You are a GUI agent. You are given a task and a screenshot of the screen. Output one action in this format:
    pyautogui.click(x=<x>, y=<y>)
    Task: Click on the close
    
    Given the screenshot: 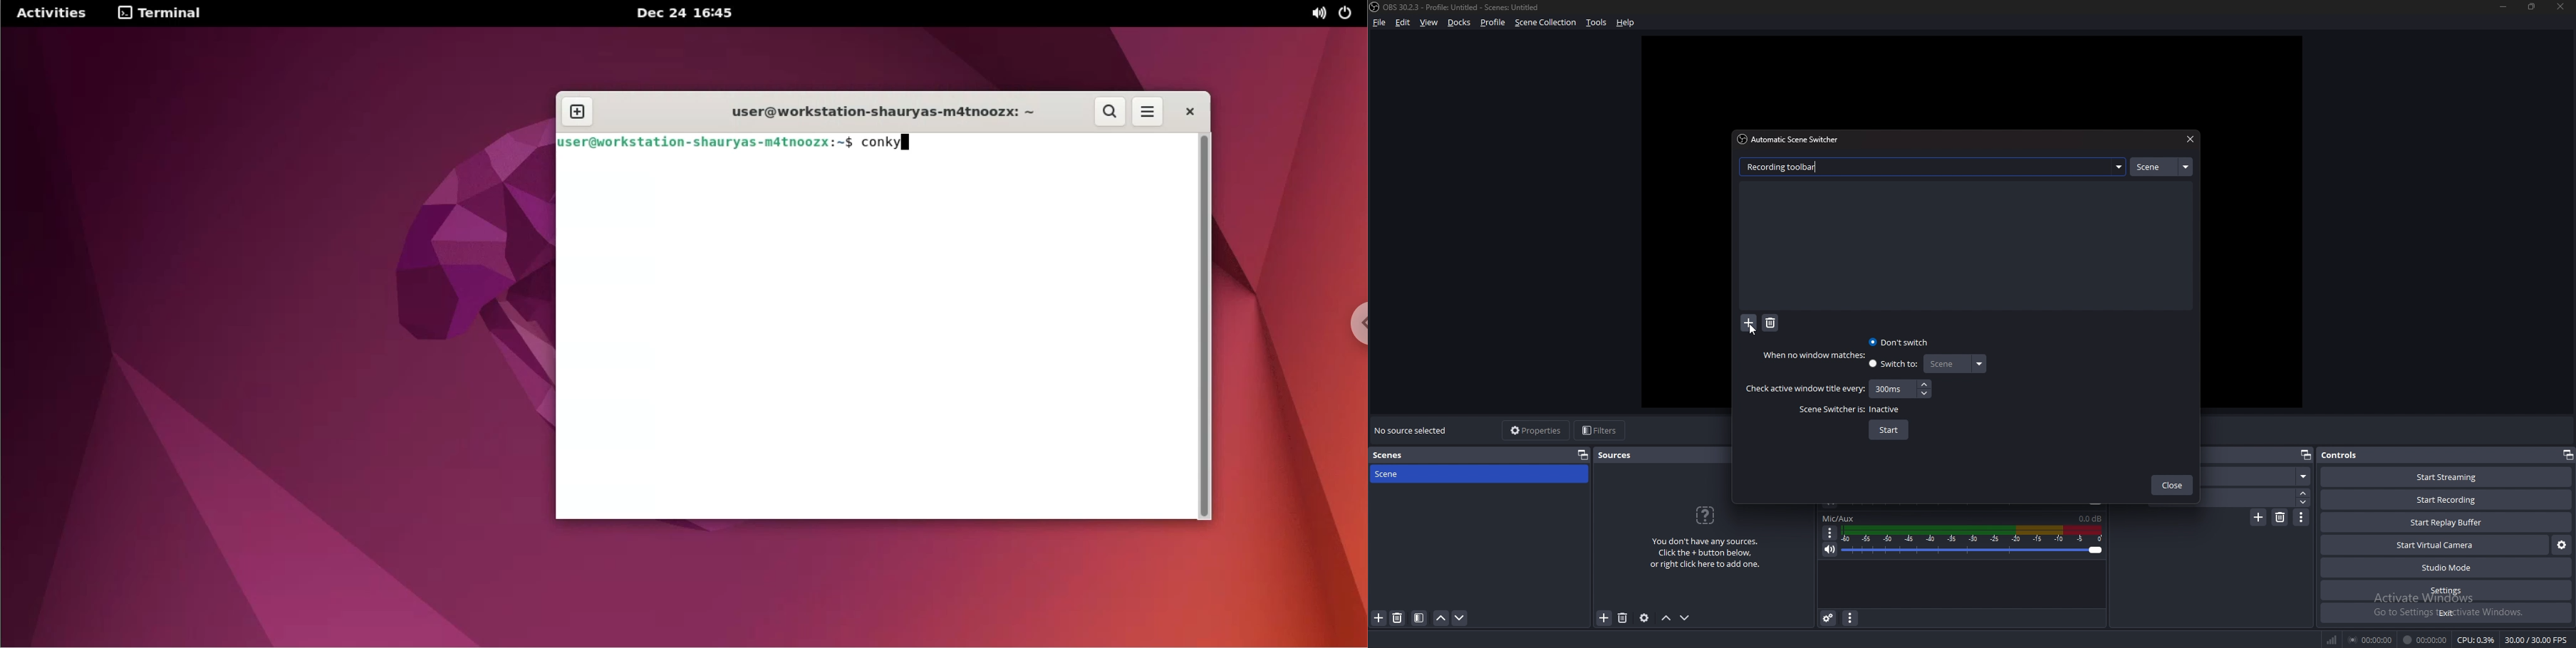 What is the action you would take?
    pyautogui.click(x=2172, y=486)
    